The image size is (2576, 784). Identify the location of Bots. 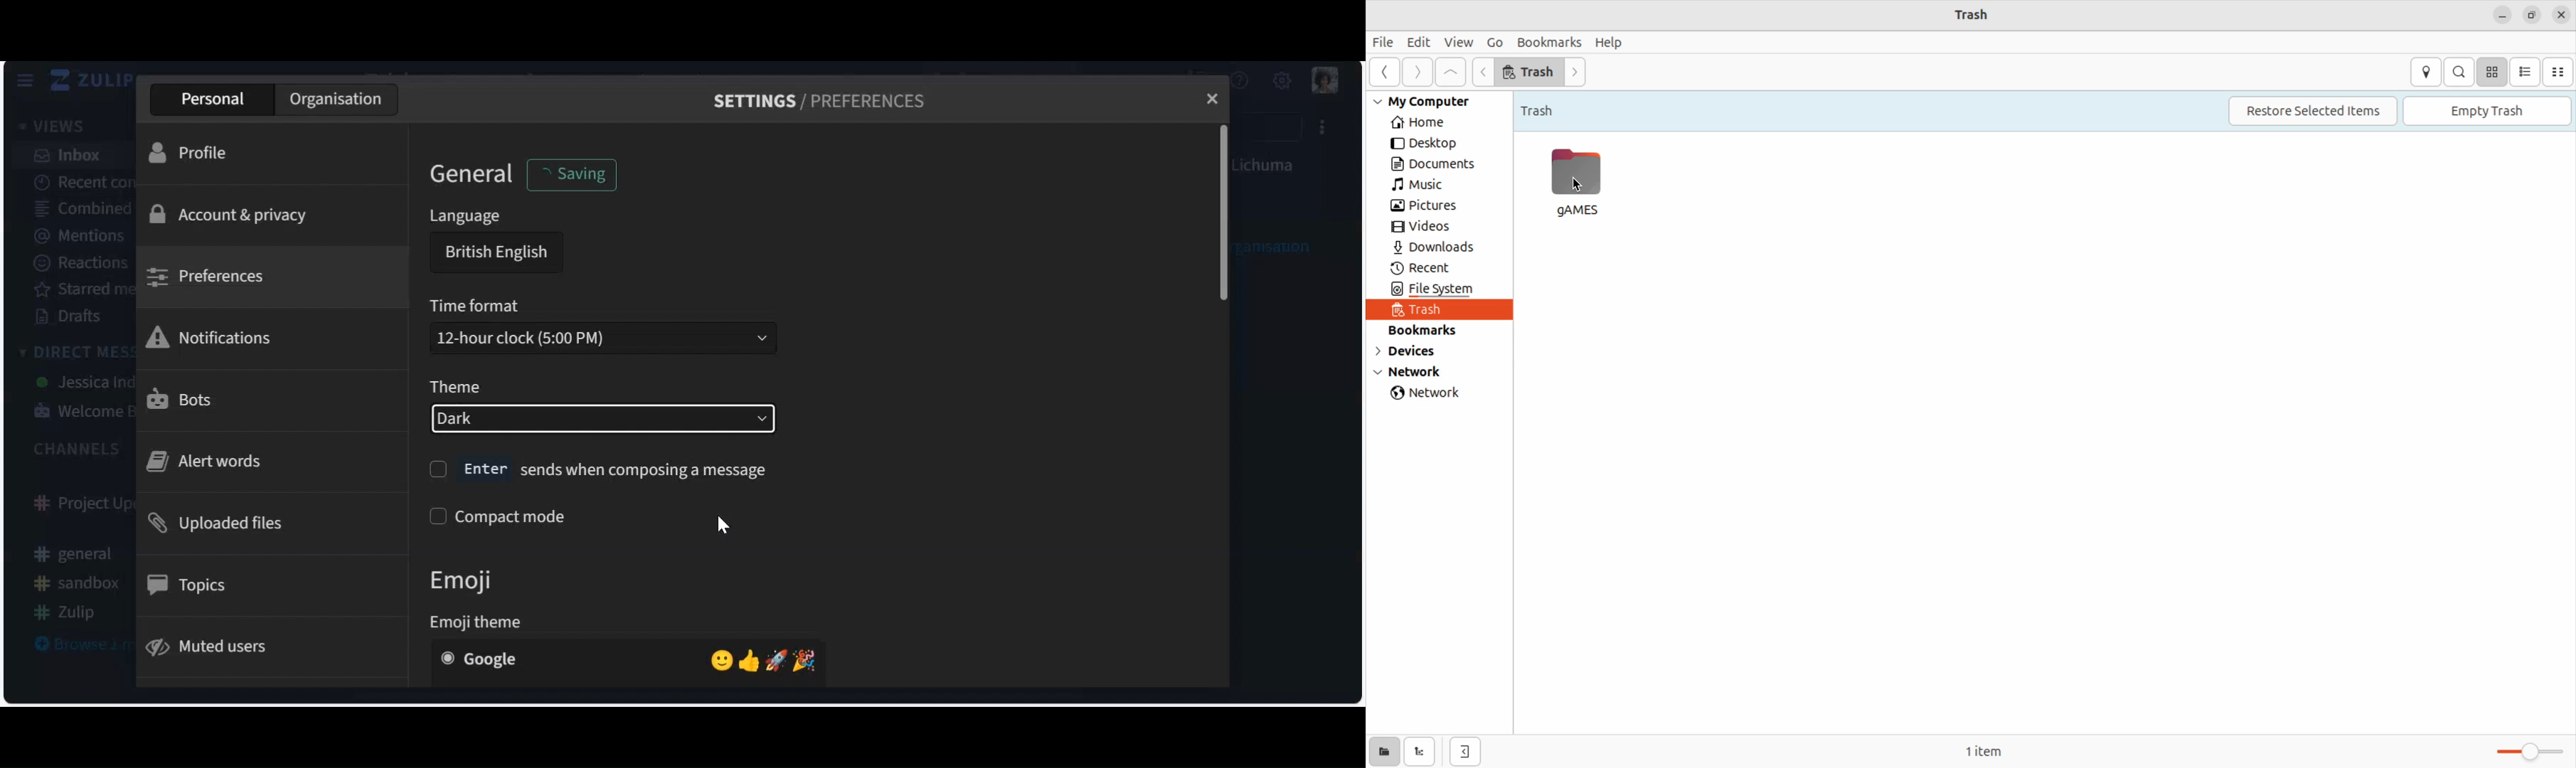
(182, 398).